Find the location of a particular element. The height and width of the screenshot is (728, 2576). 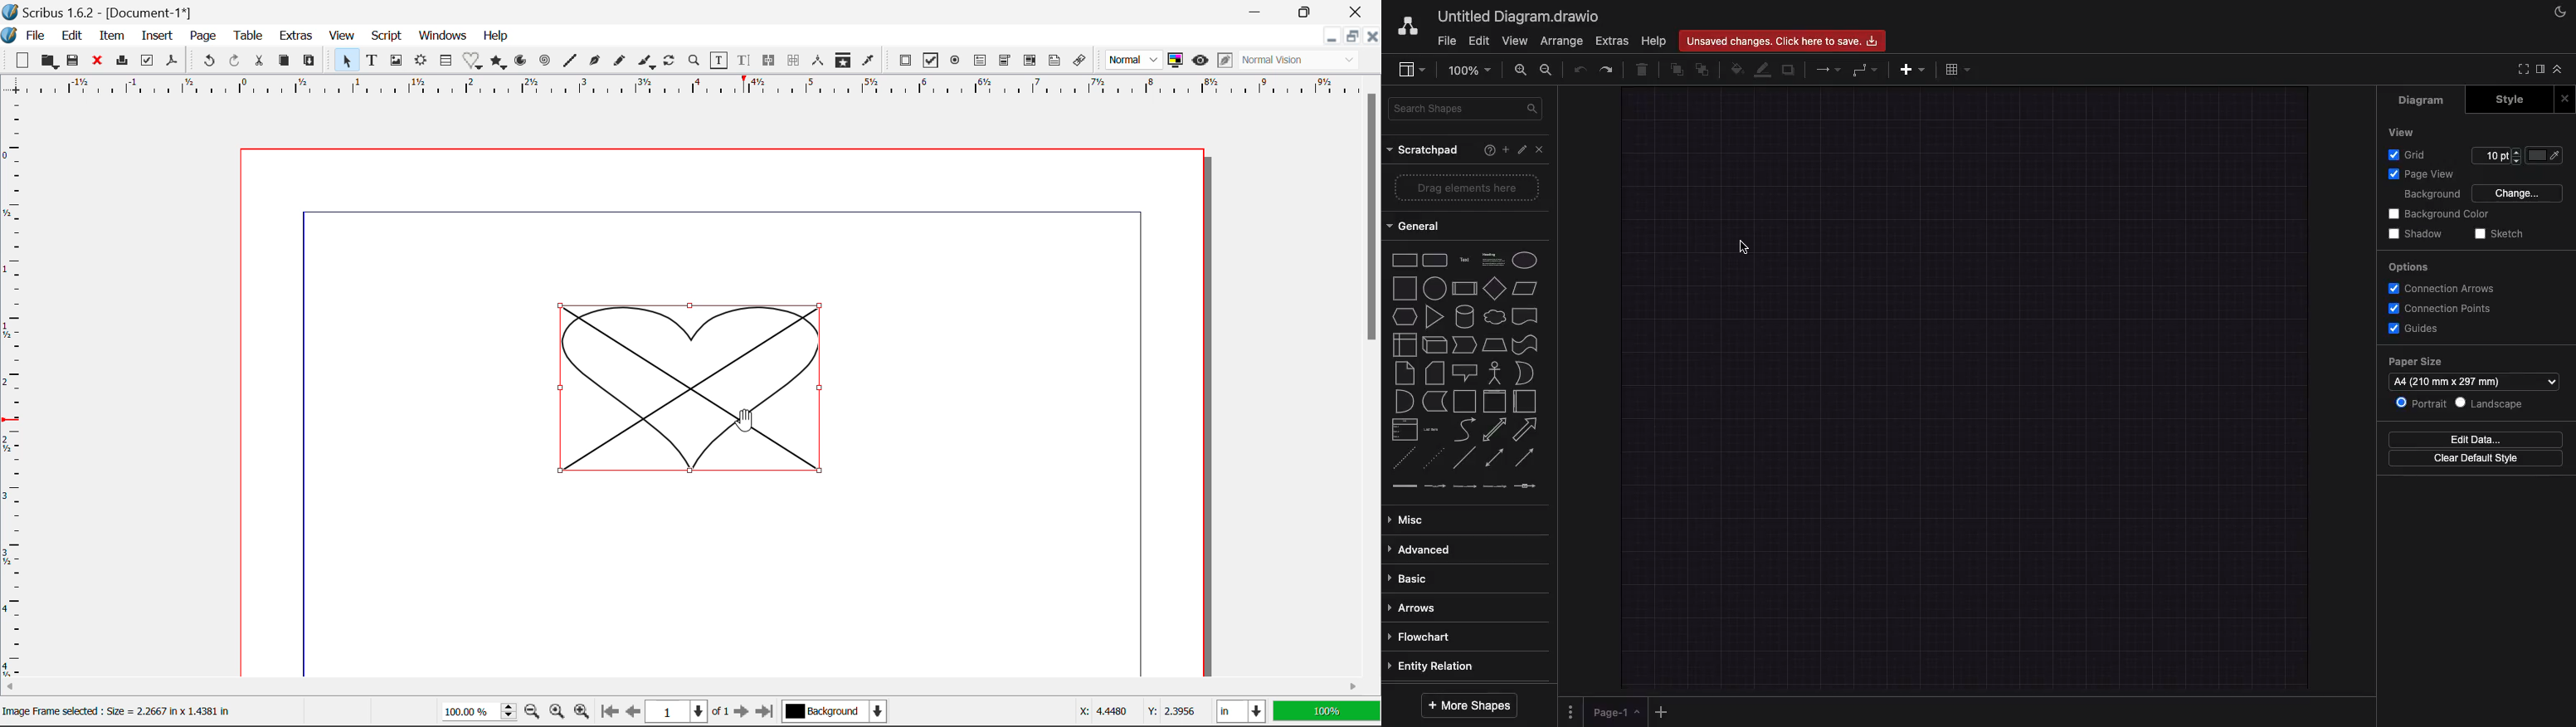

Calligraphic Curve is located at coordinates (647, 63).